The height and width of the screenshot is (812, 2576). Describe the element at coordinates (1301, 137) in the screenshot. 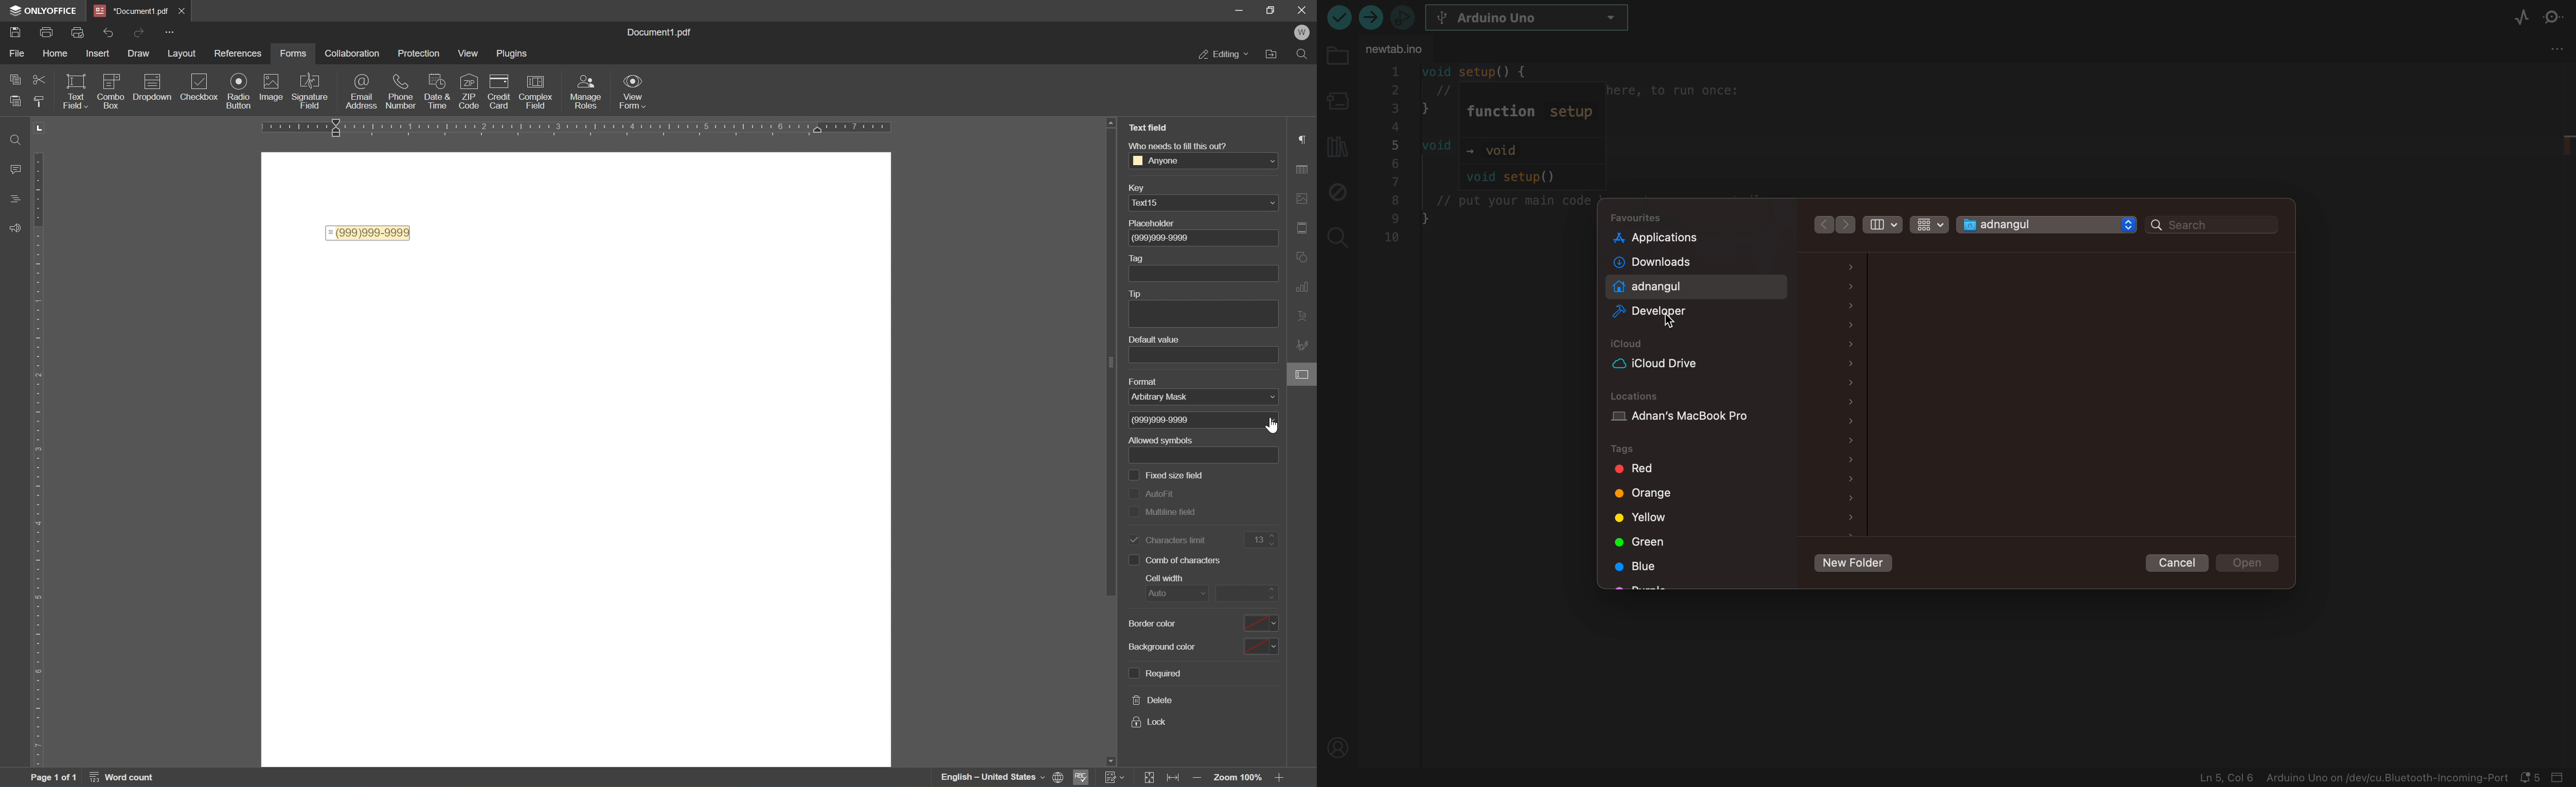

I see `paragraph settings` at that location.